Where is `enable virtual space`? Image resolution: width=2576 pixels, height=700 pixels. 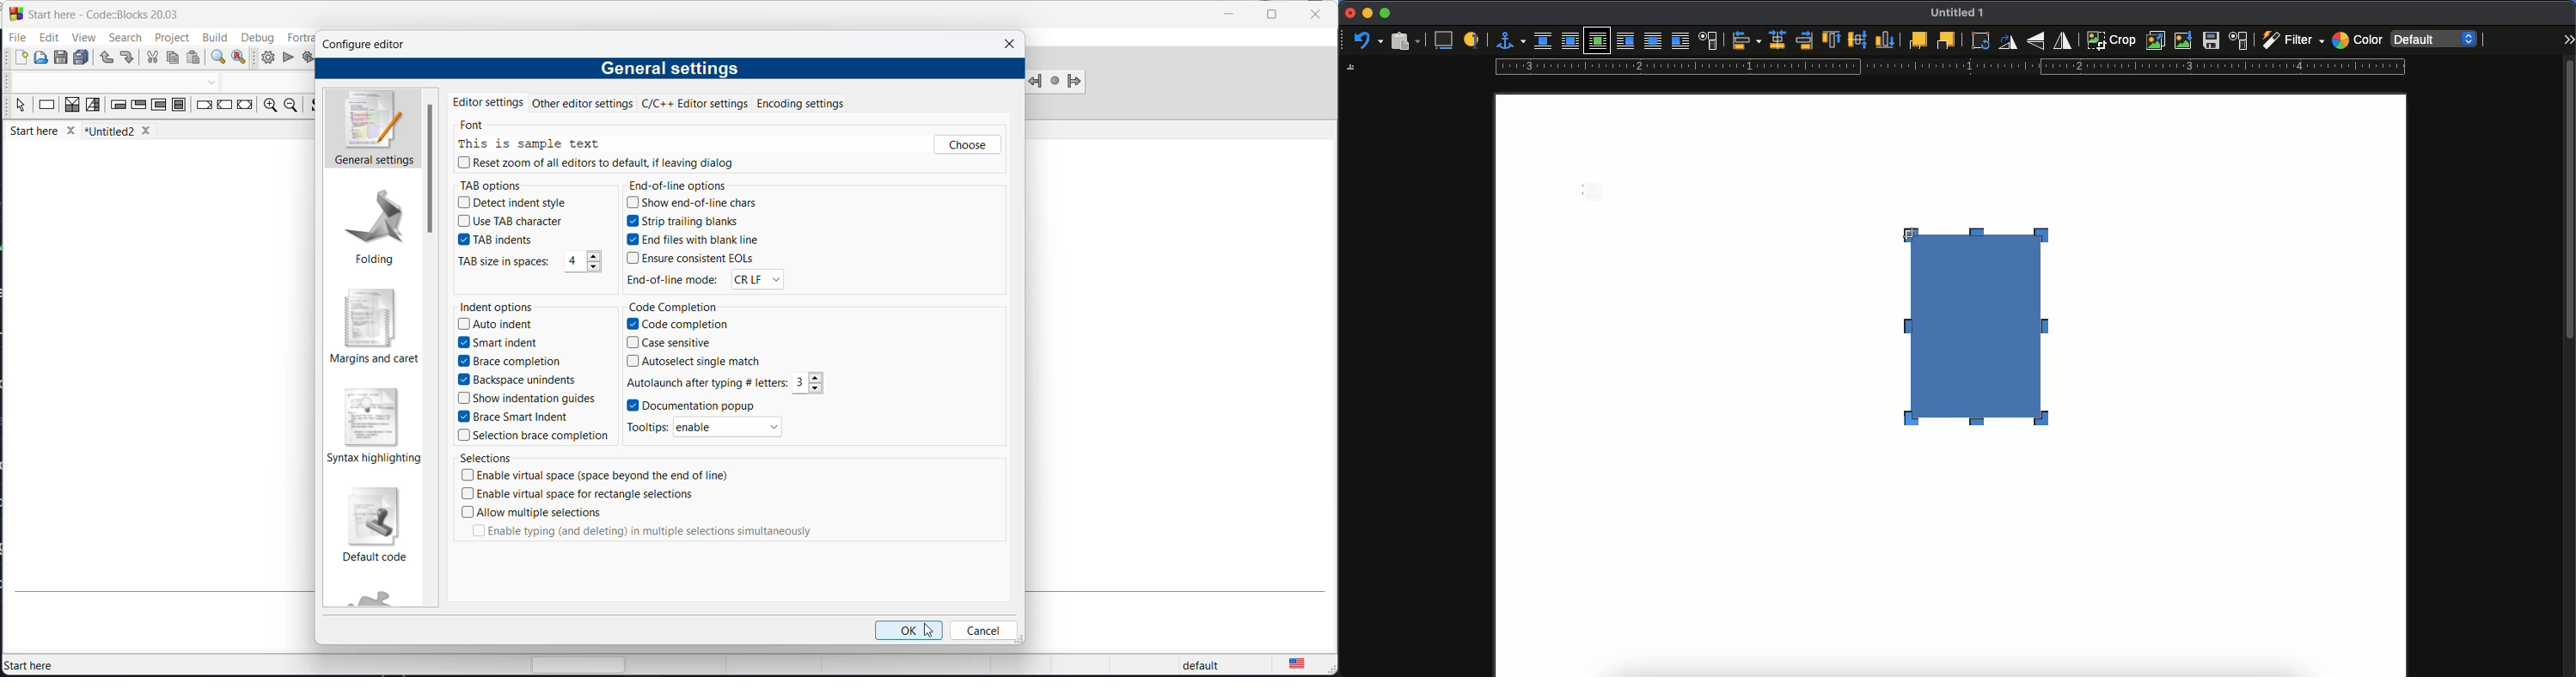 enable virtual space is located at coordinates (605, 476).